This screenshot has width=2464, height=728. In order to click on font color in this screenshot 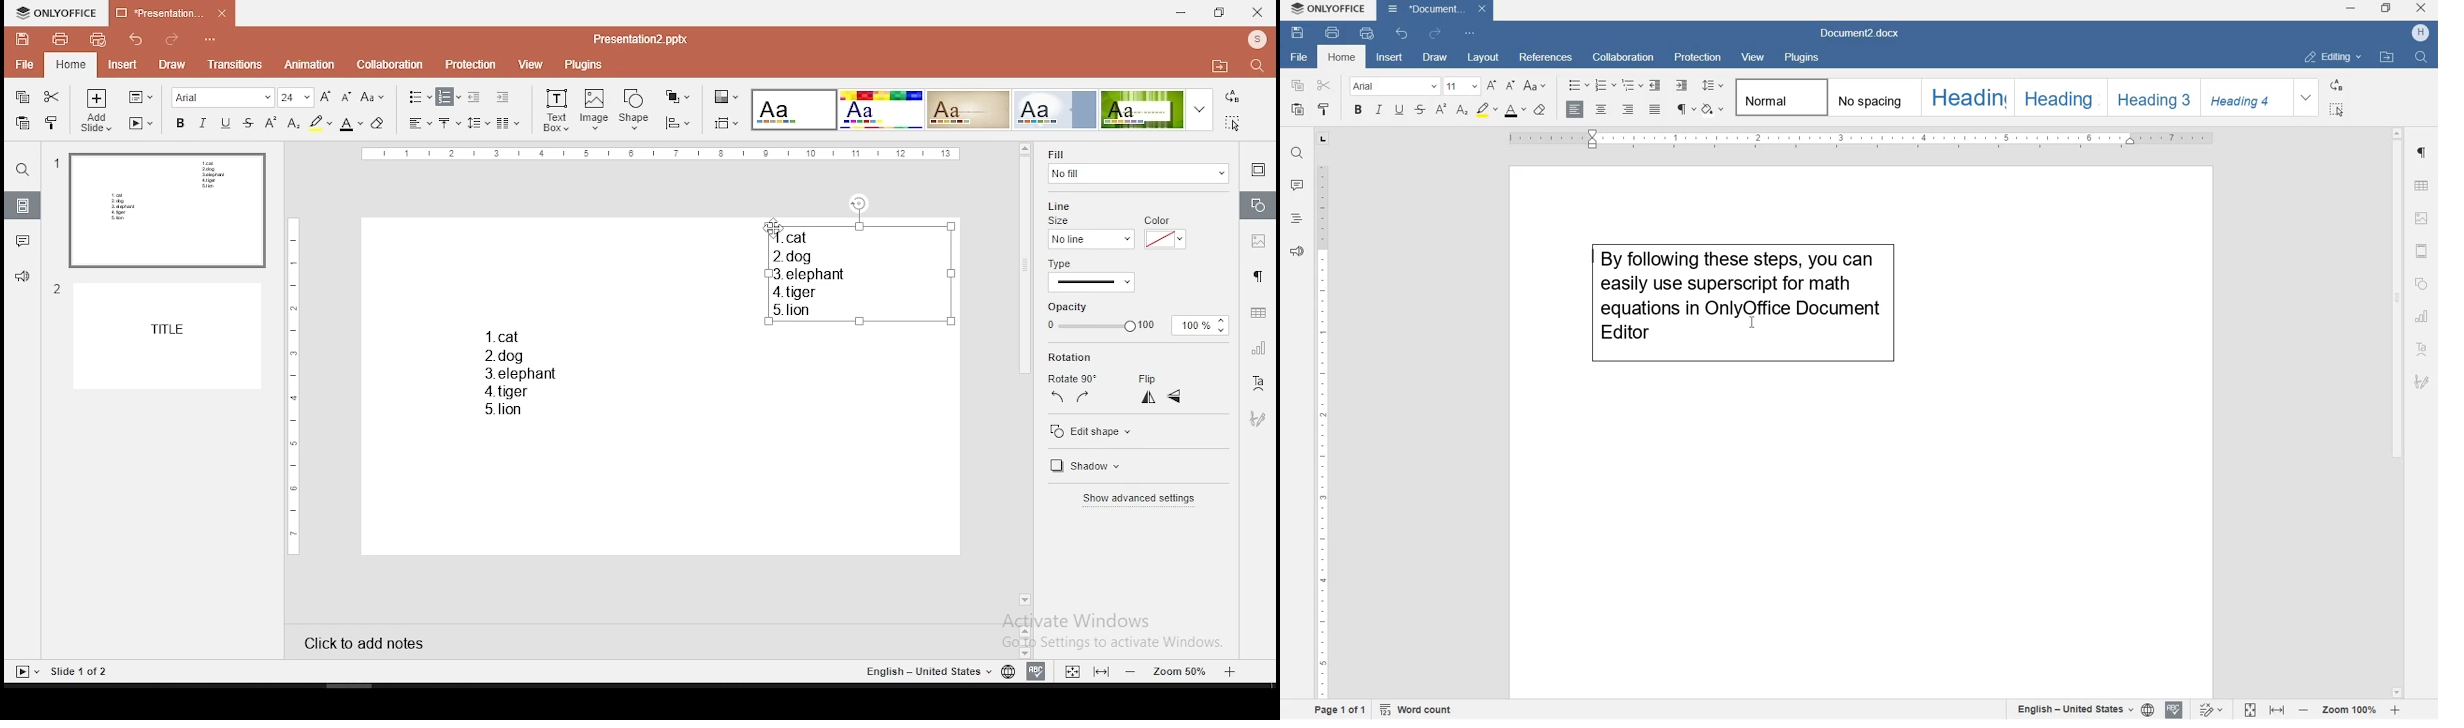, I will do `click(351, 123)`.